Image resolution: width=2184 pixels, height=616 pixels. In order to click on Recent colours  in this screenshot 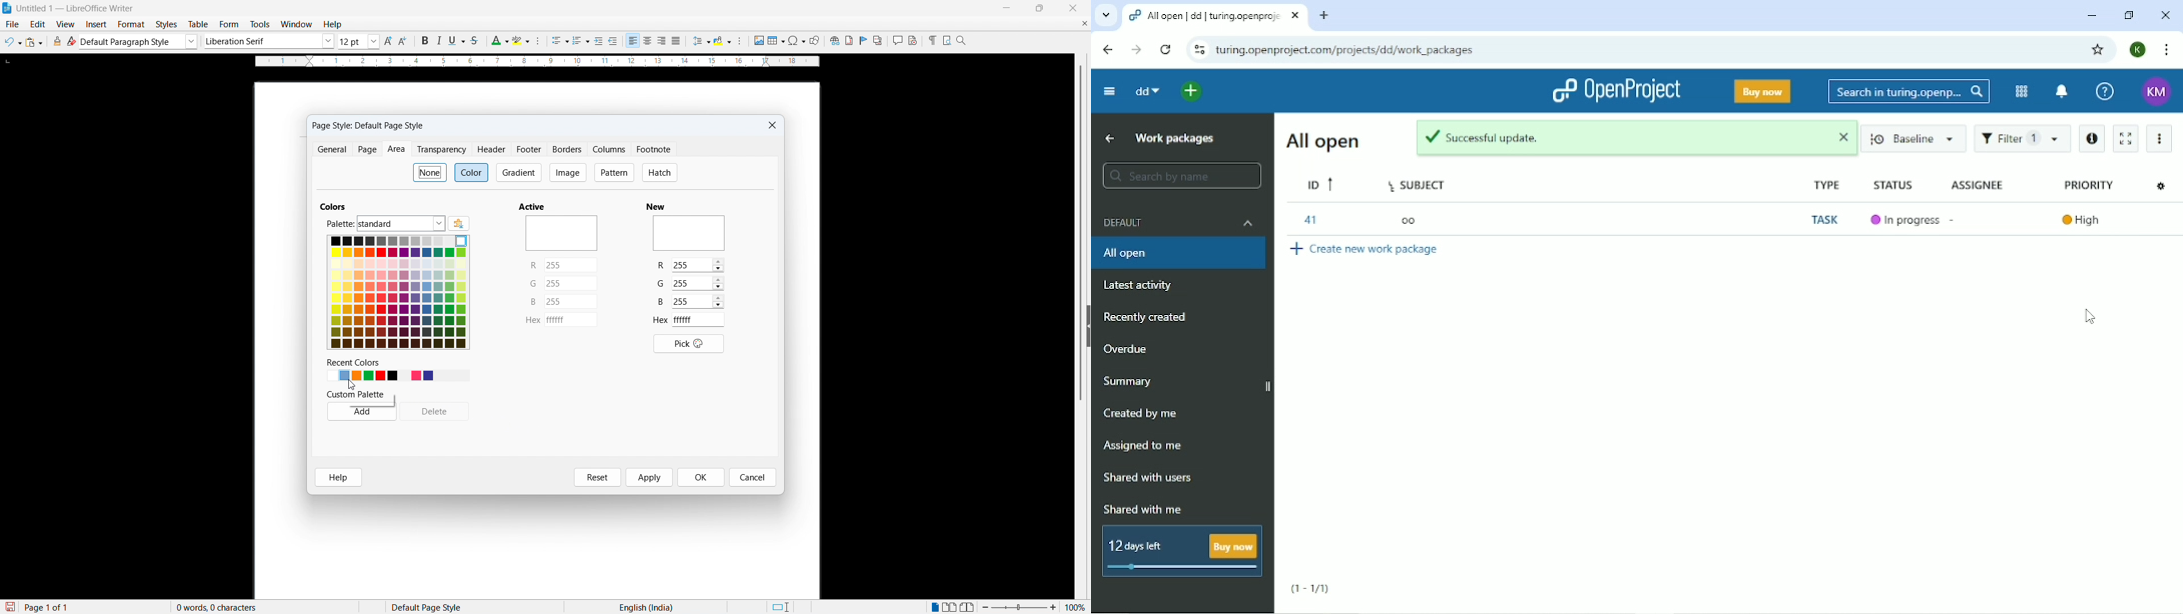, I will do `click(397, 375)`.